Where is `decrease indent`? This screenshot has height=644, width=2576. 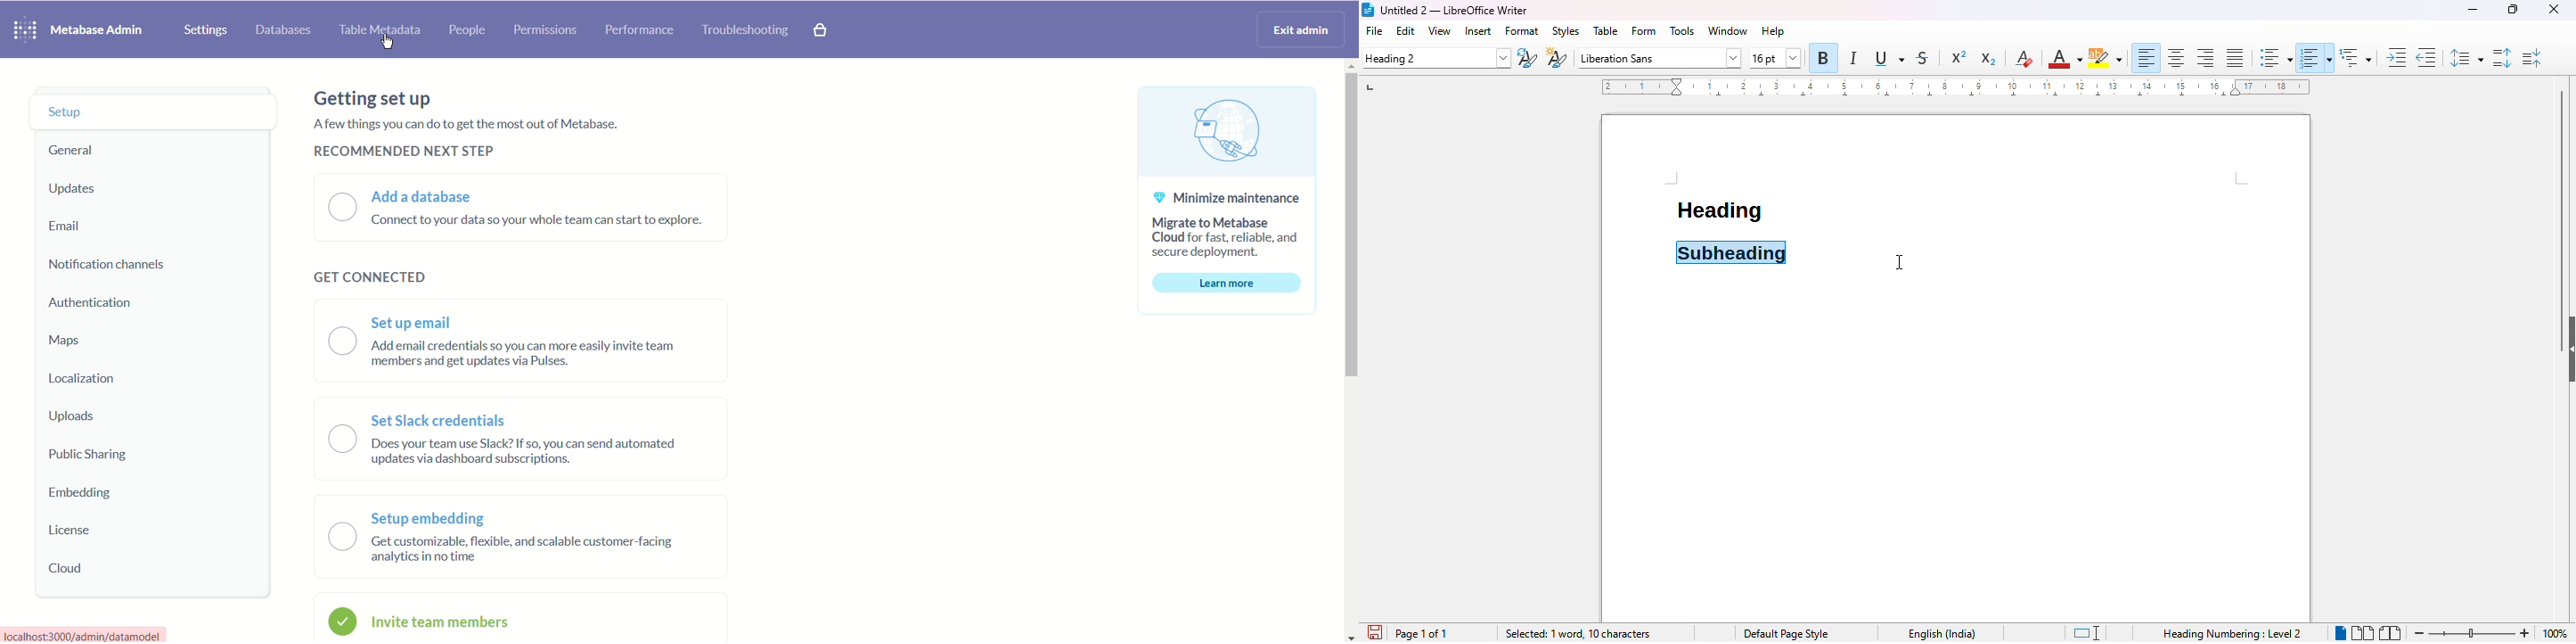 decrease indent is located at coordinates (2426, 56).